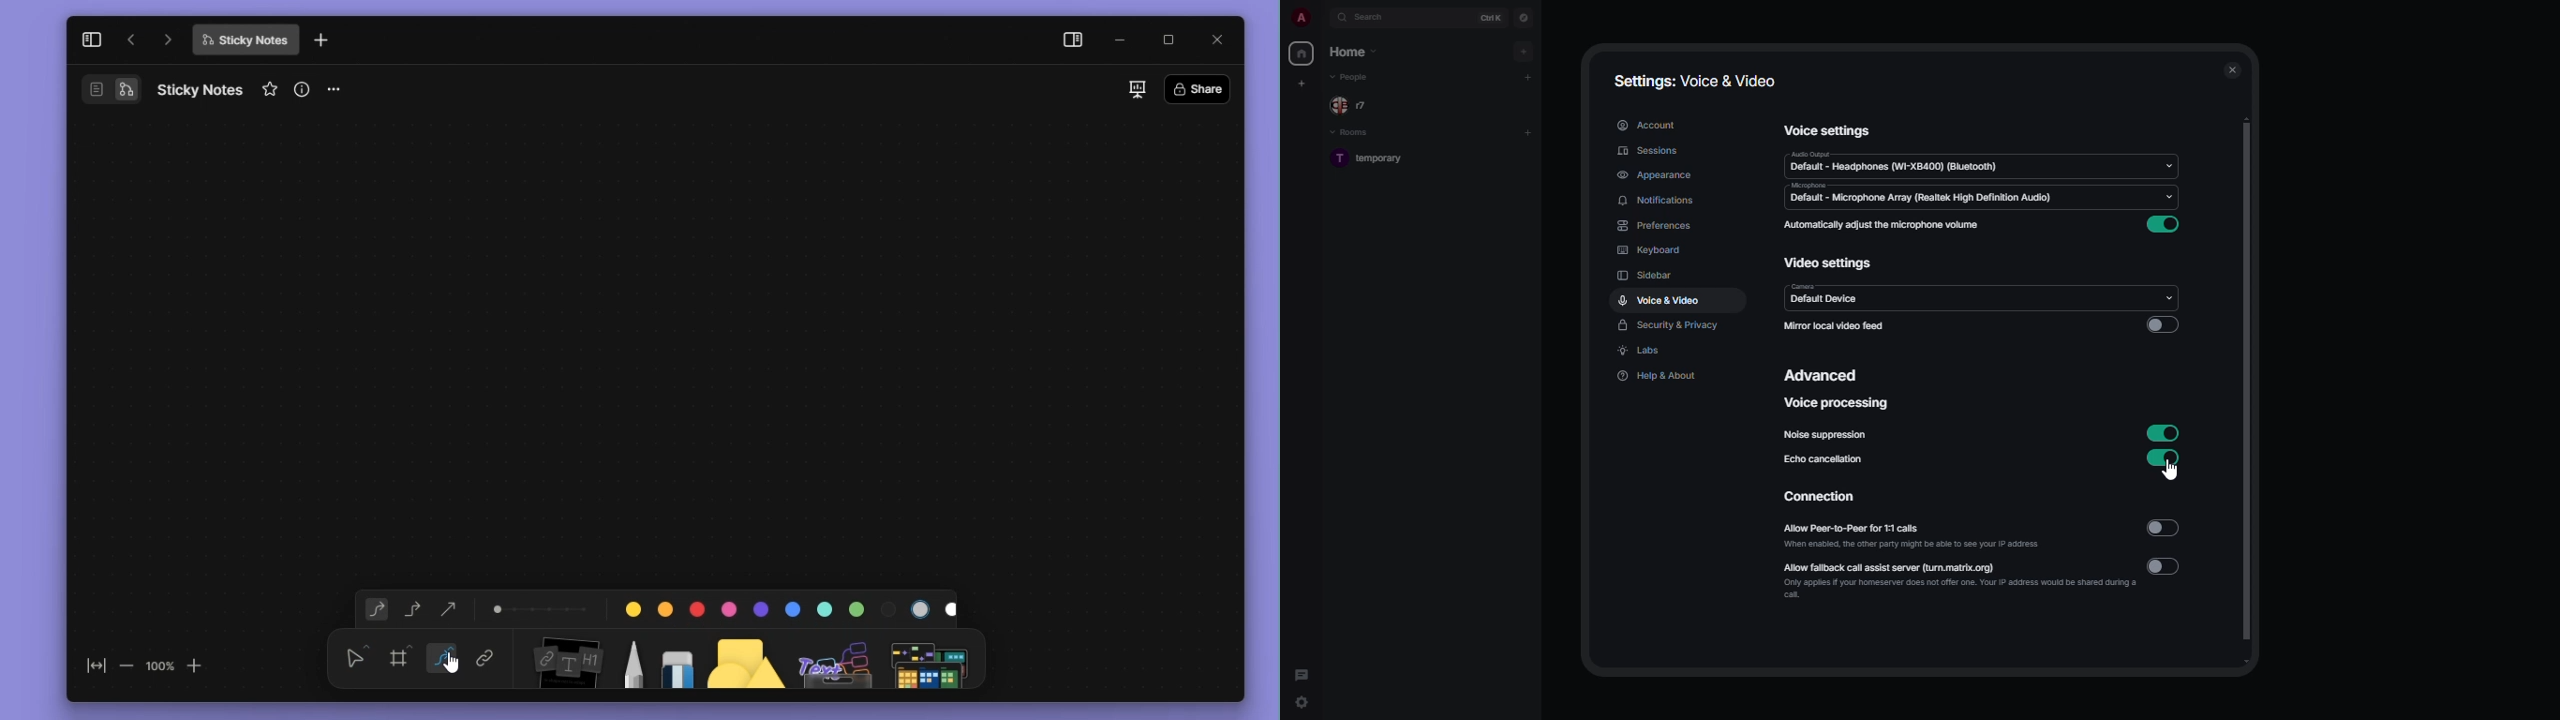 This screenshot has width=2576, height=728. I want to click on appearance, so click(1655, 173).